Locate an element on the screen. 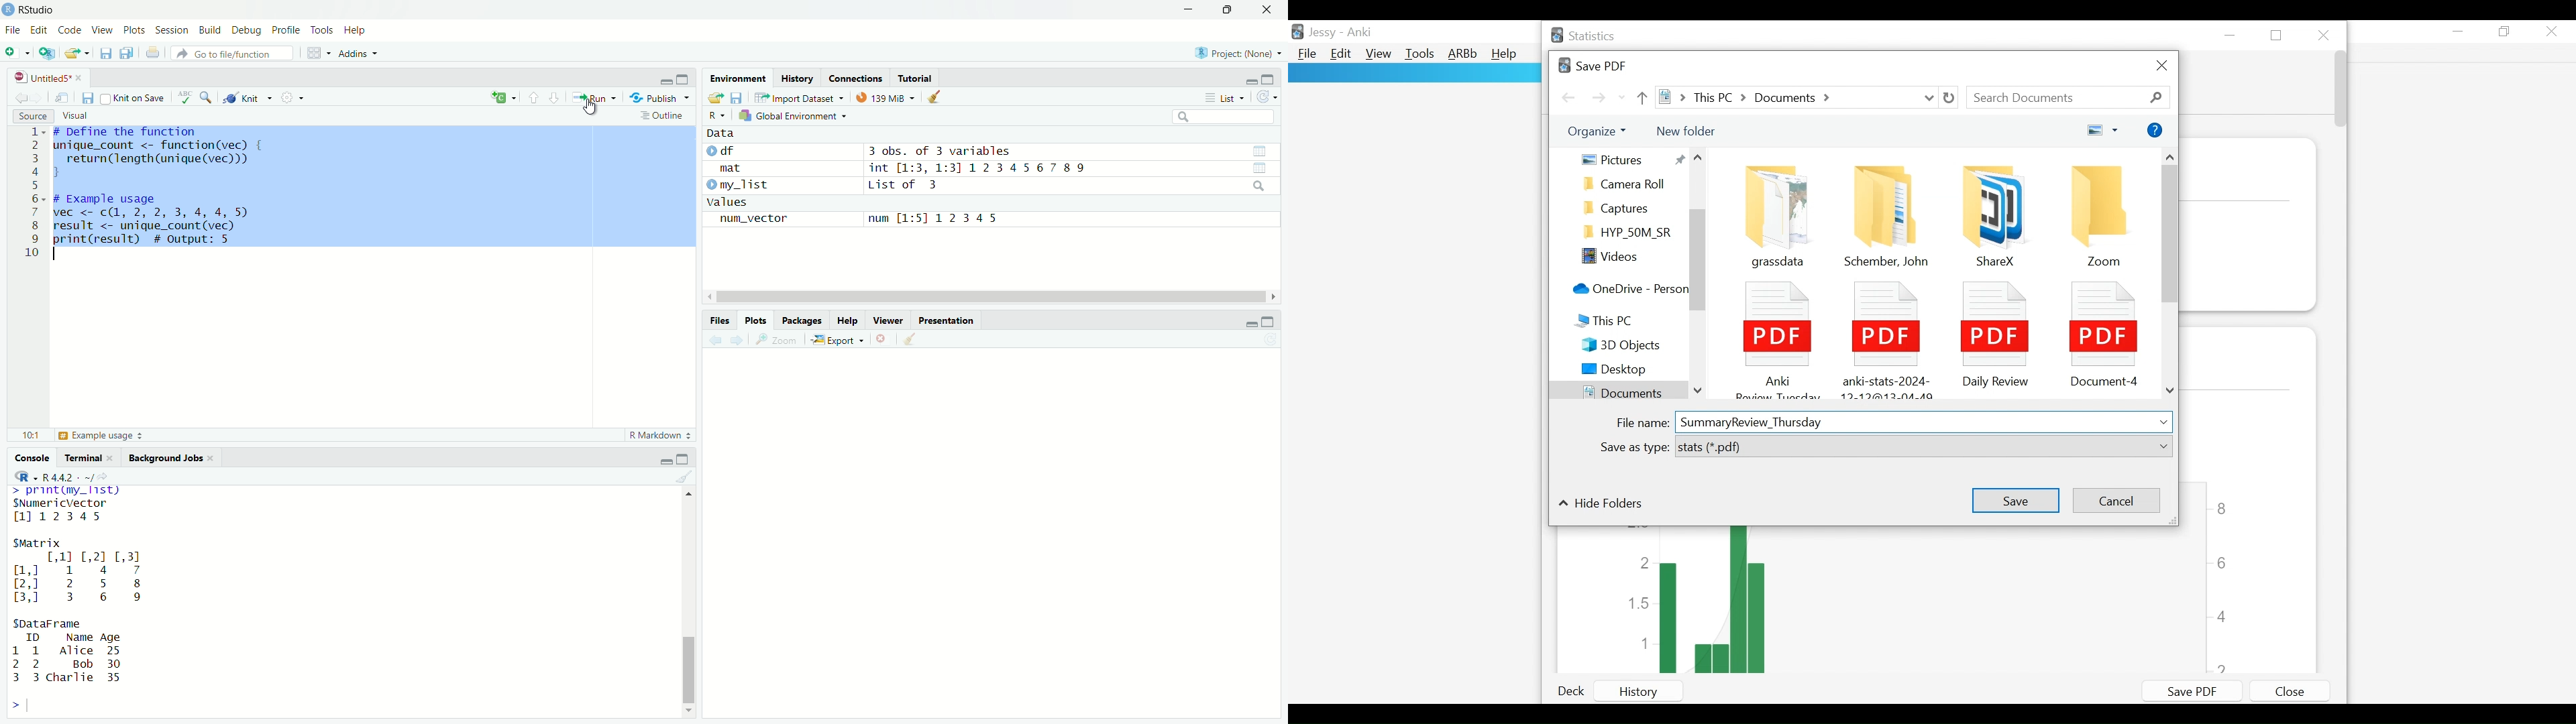 The height and width of the screenshot is (728, 2576). back is located at coordinates (717, 341).